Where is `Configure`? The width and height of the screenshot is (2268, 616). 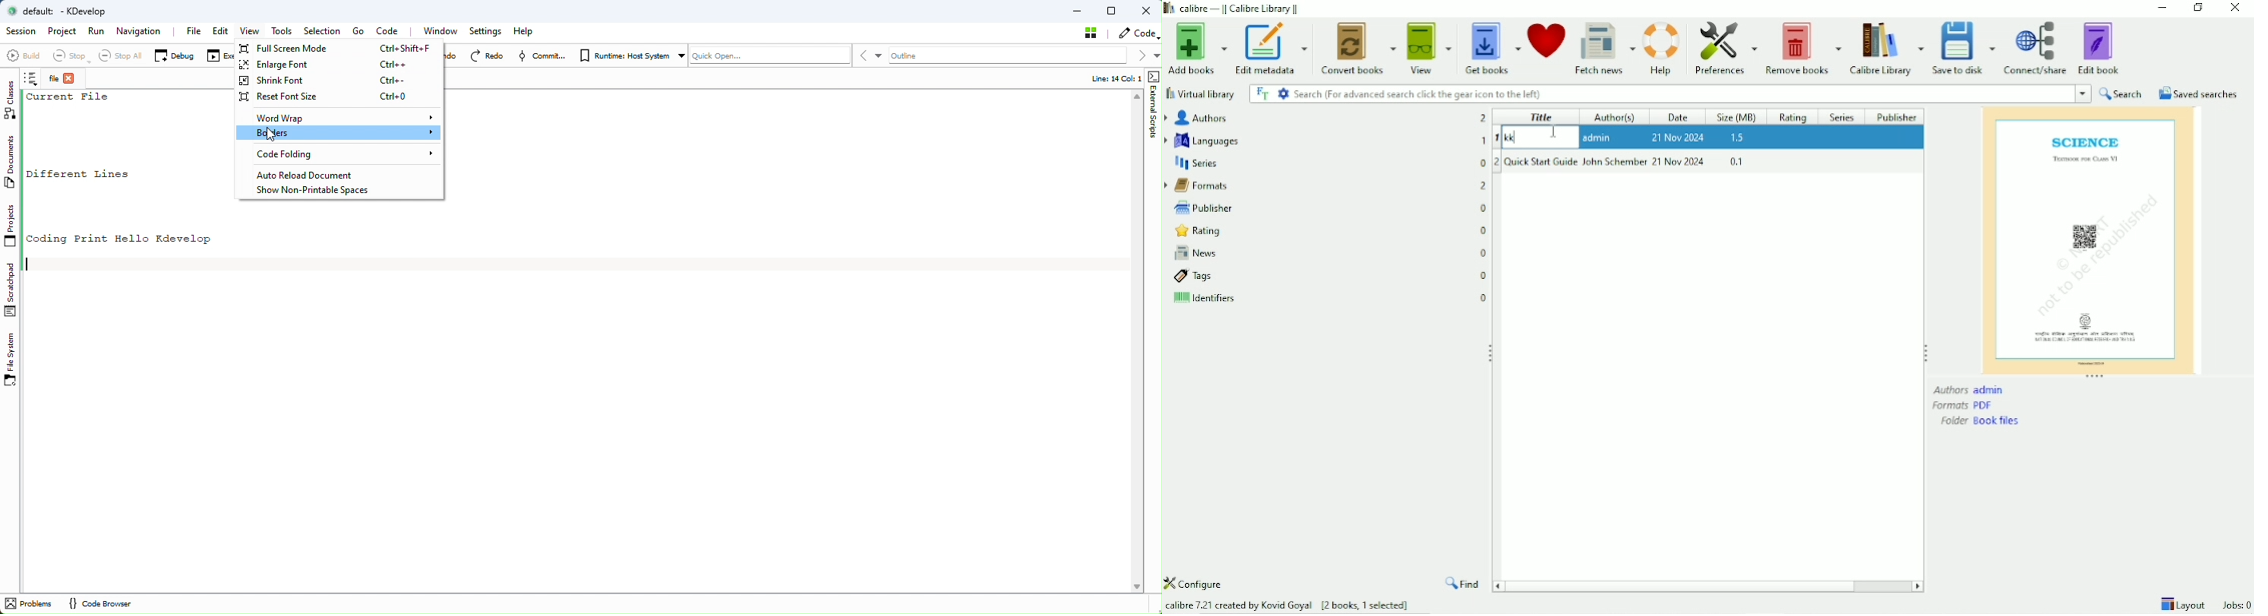 Configure is located at coordinates (1201, 584).